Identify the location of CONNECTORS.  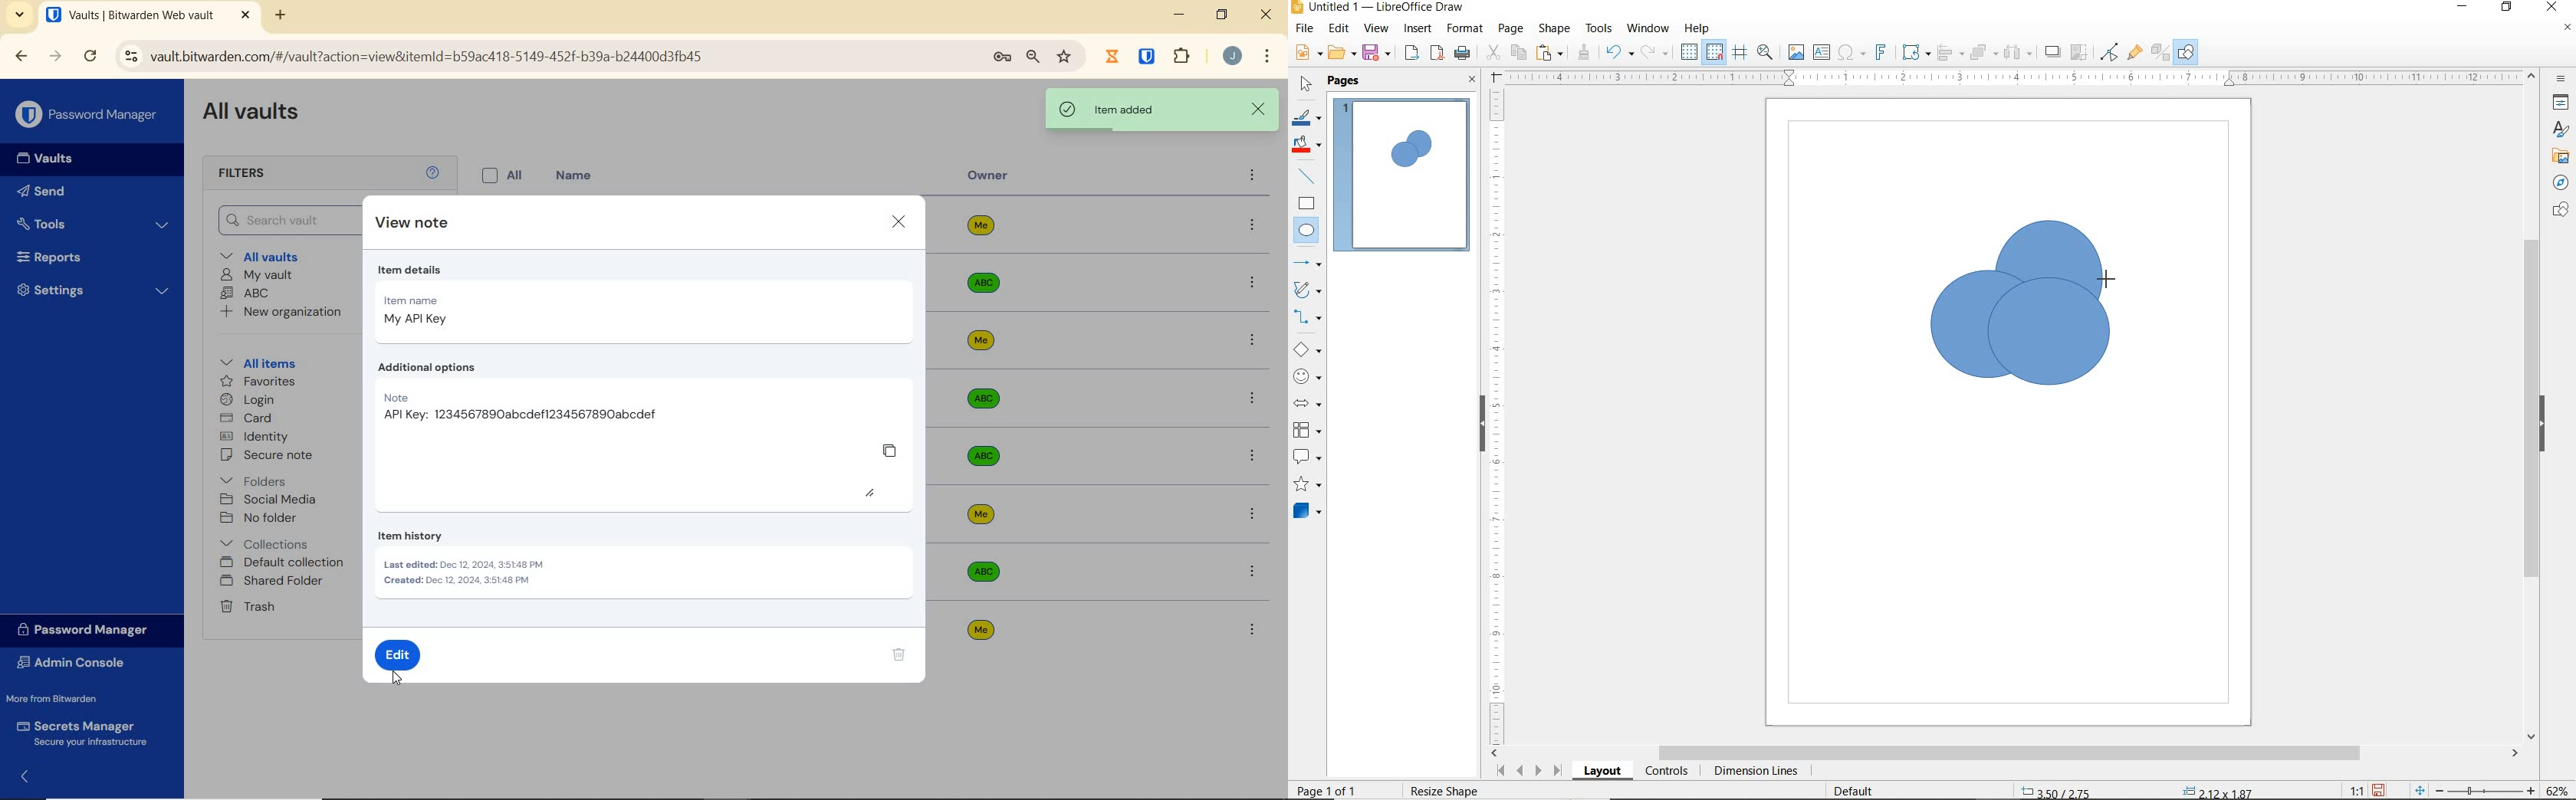
(1308, 317).